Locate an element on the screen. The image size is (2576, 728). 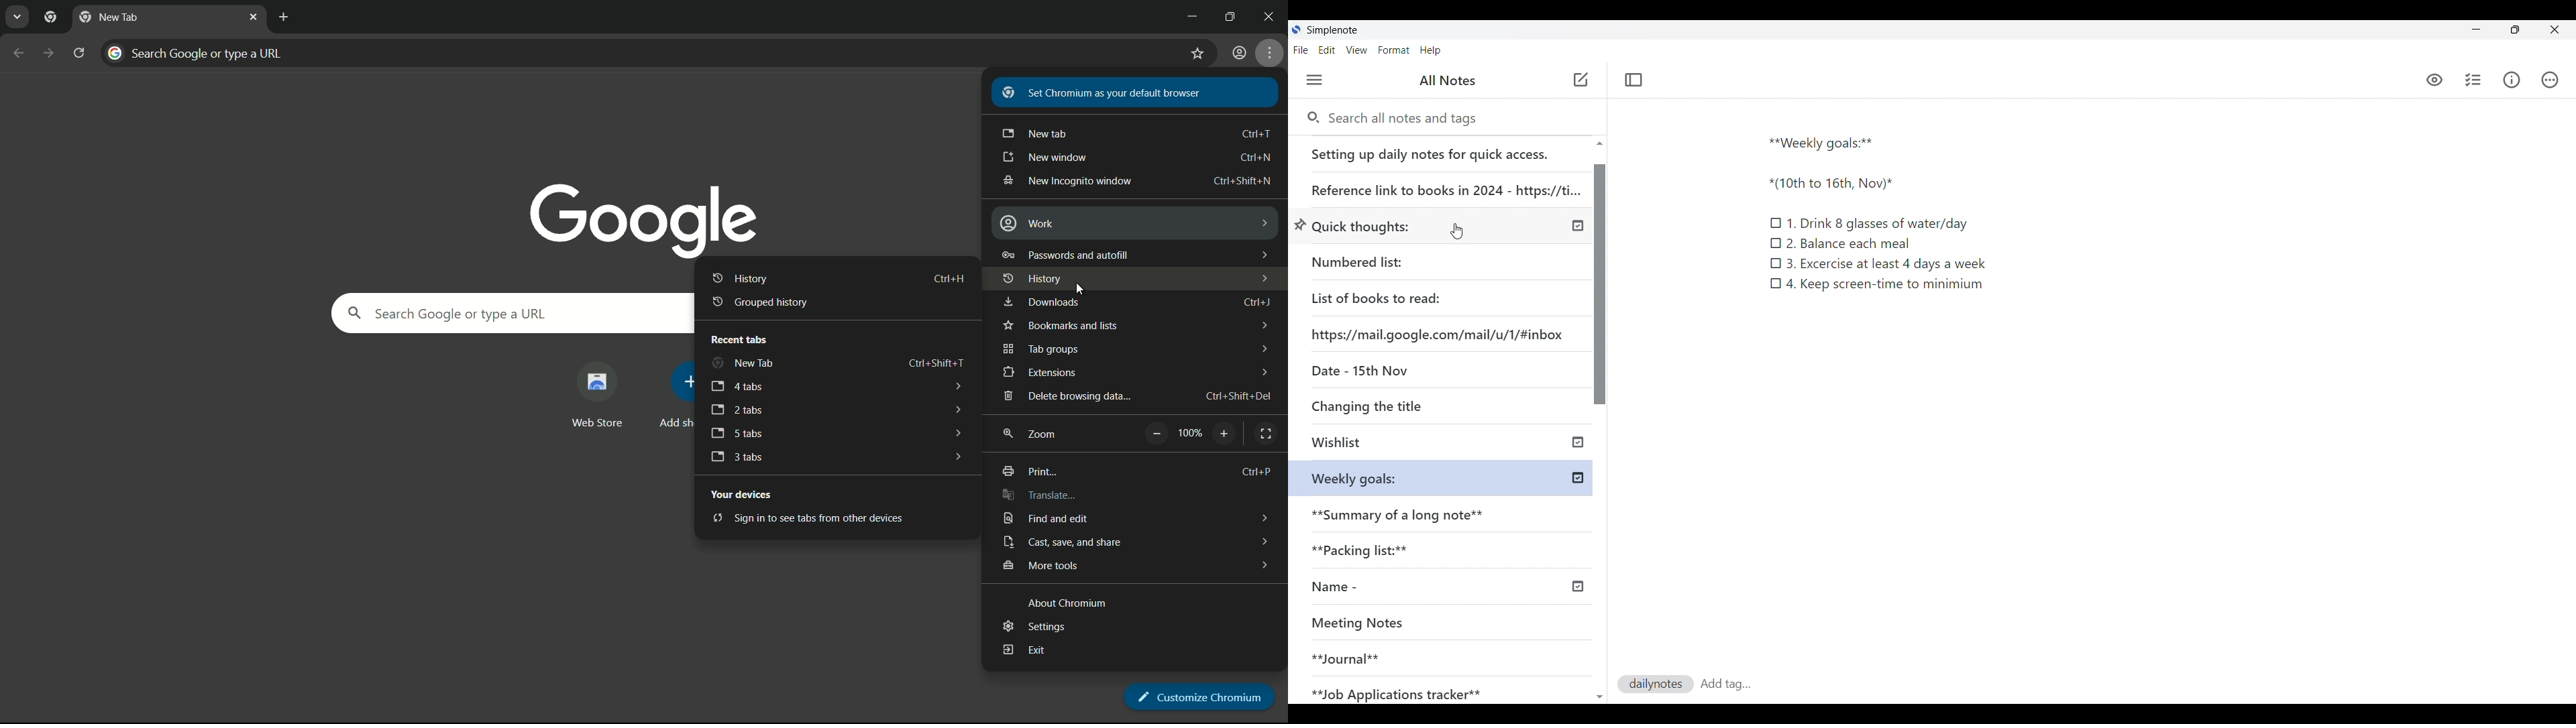
dropdown arrows is located at coordinates (957, 455).